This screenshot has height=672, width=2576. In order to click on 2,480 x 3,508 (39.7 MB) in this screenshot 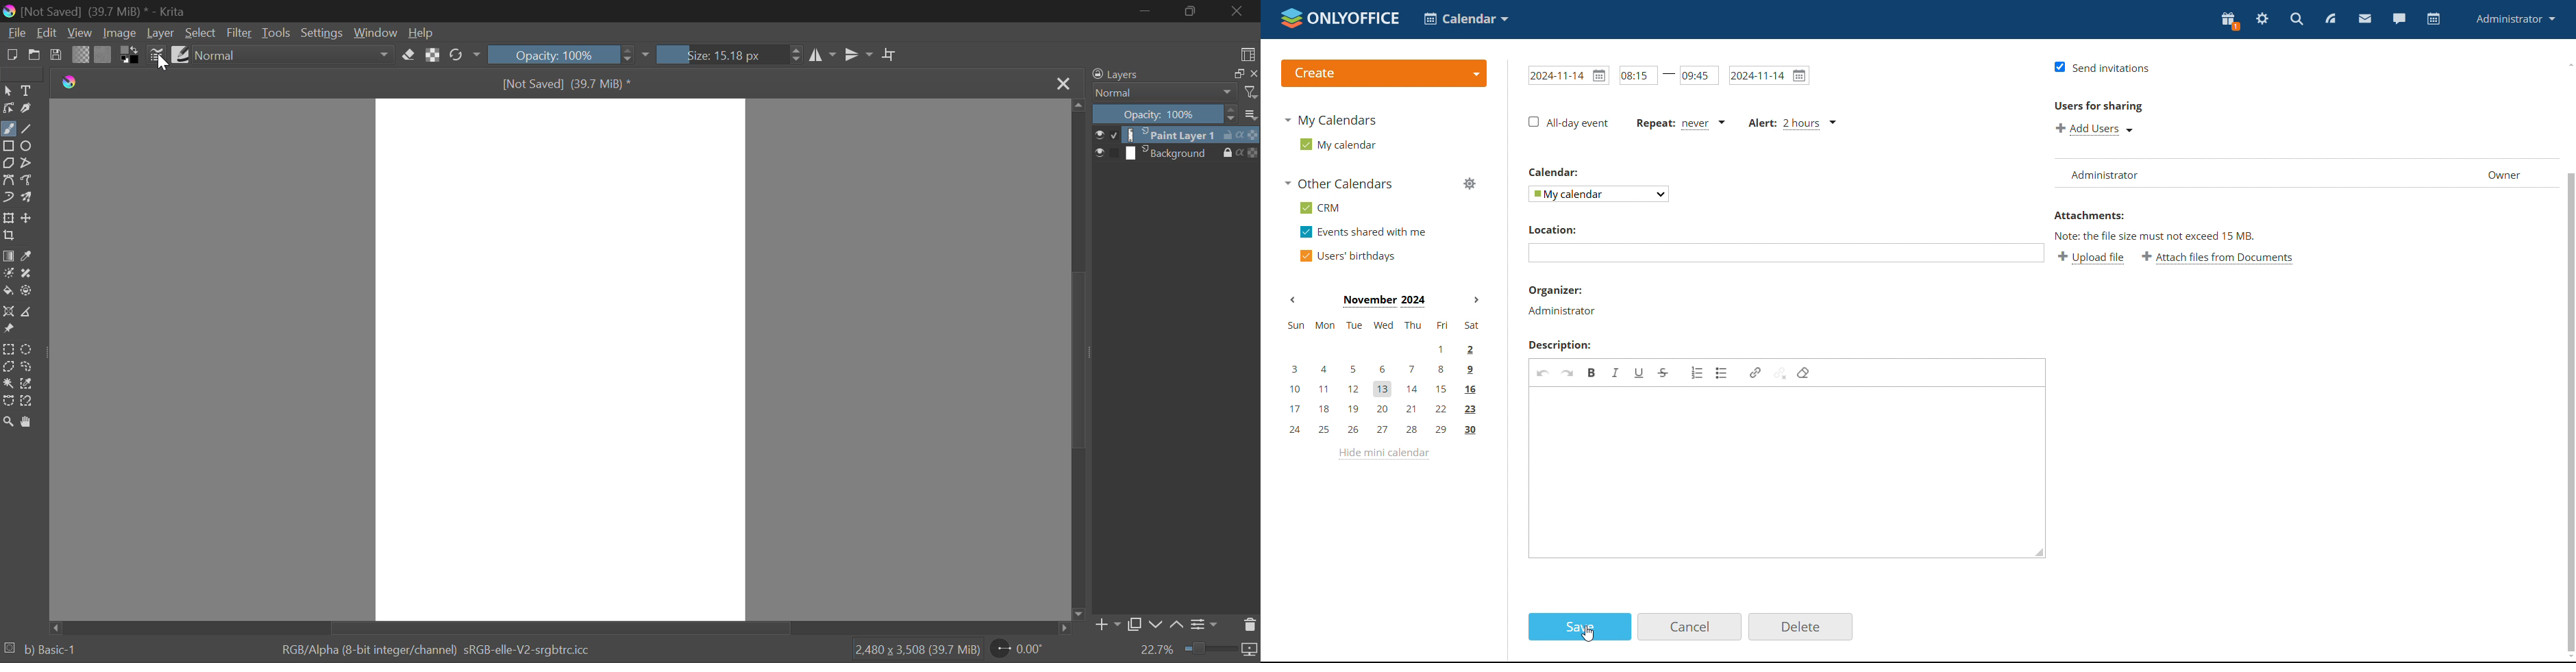, I will do `click(917, 652)`.